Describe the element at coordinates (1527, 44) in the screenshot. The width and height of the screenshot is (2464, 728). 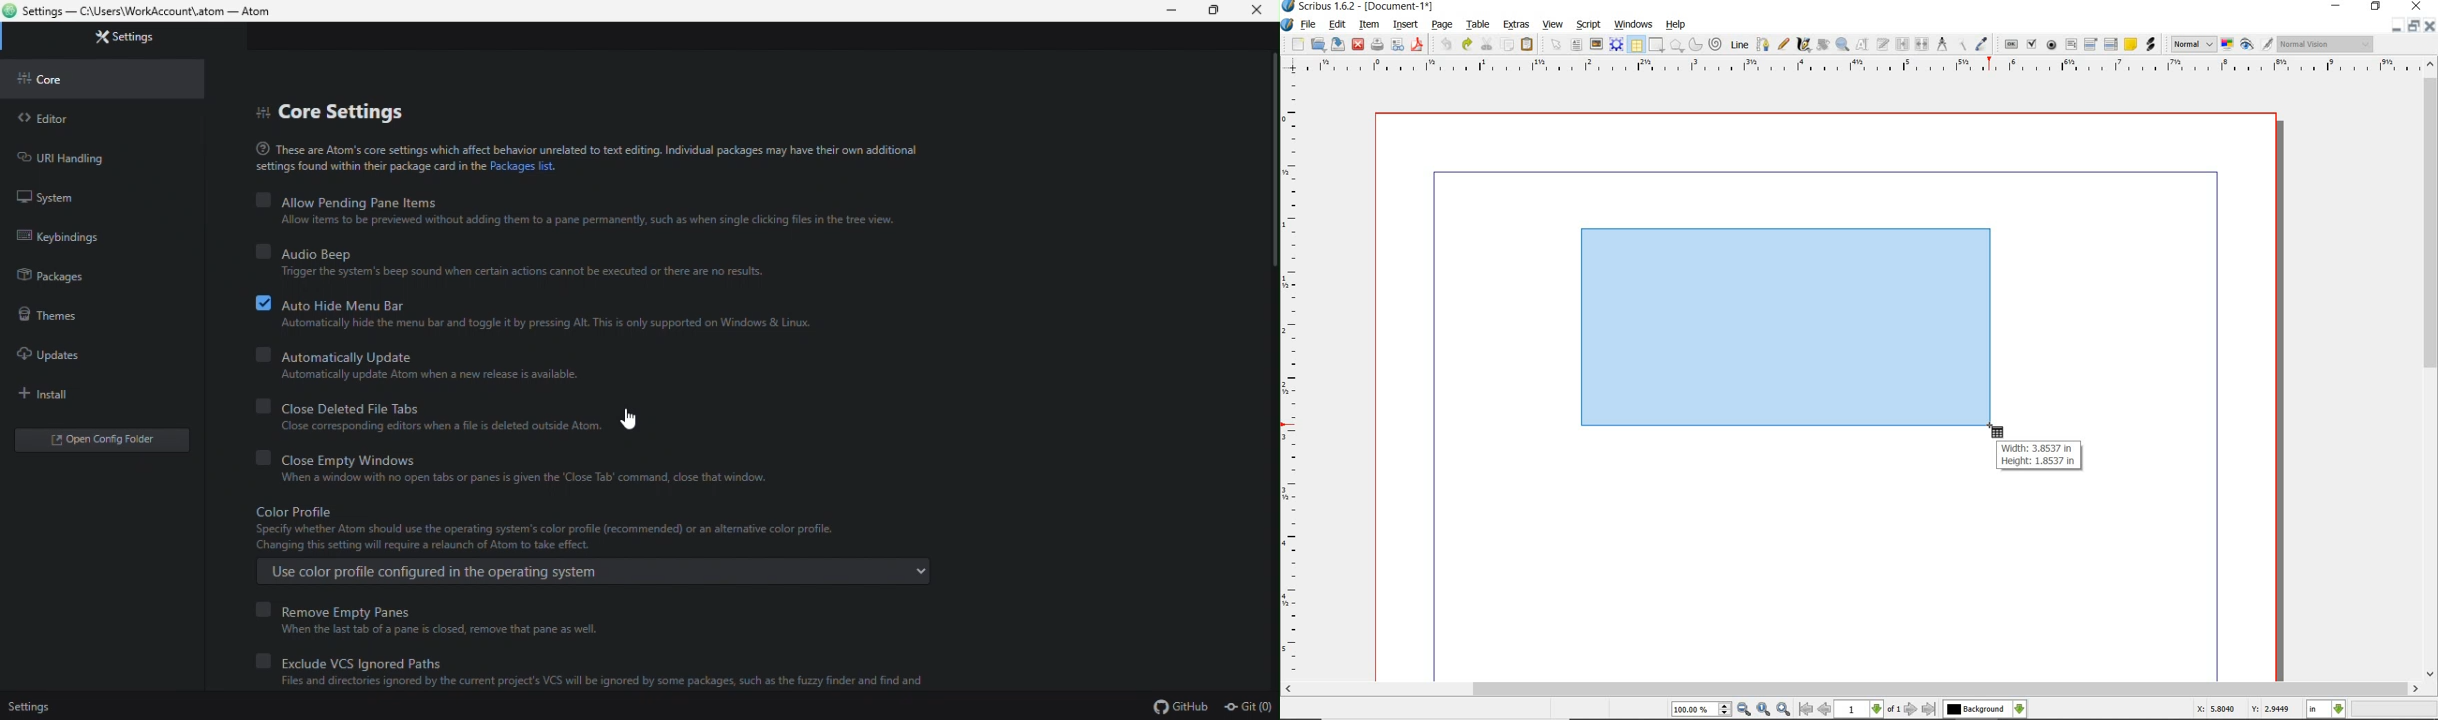
I see `paste` at that location.